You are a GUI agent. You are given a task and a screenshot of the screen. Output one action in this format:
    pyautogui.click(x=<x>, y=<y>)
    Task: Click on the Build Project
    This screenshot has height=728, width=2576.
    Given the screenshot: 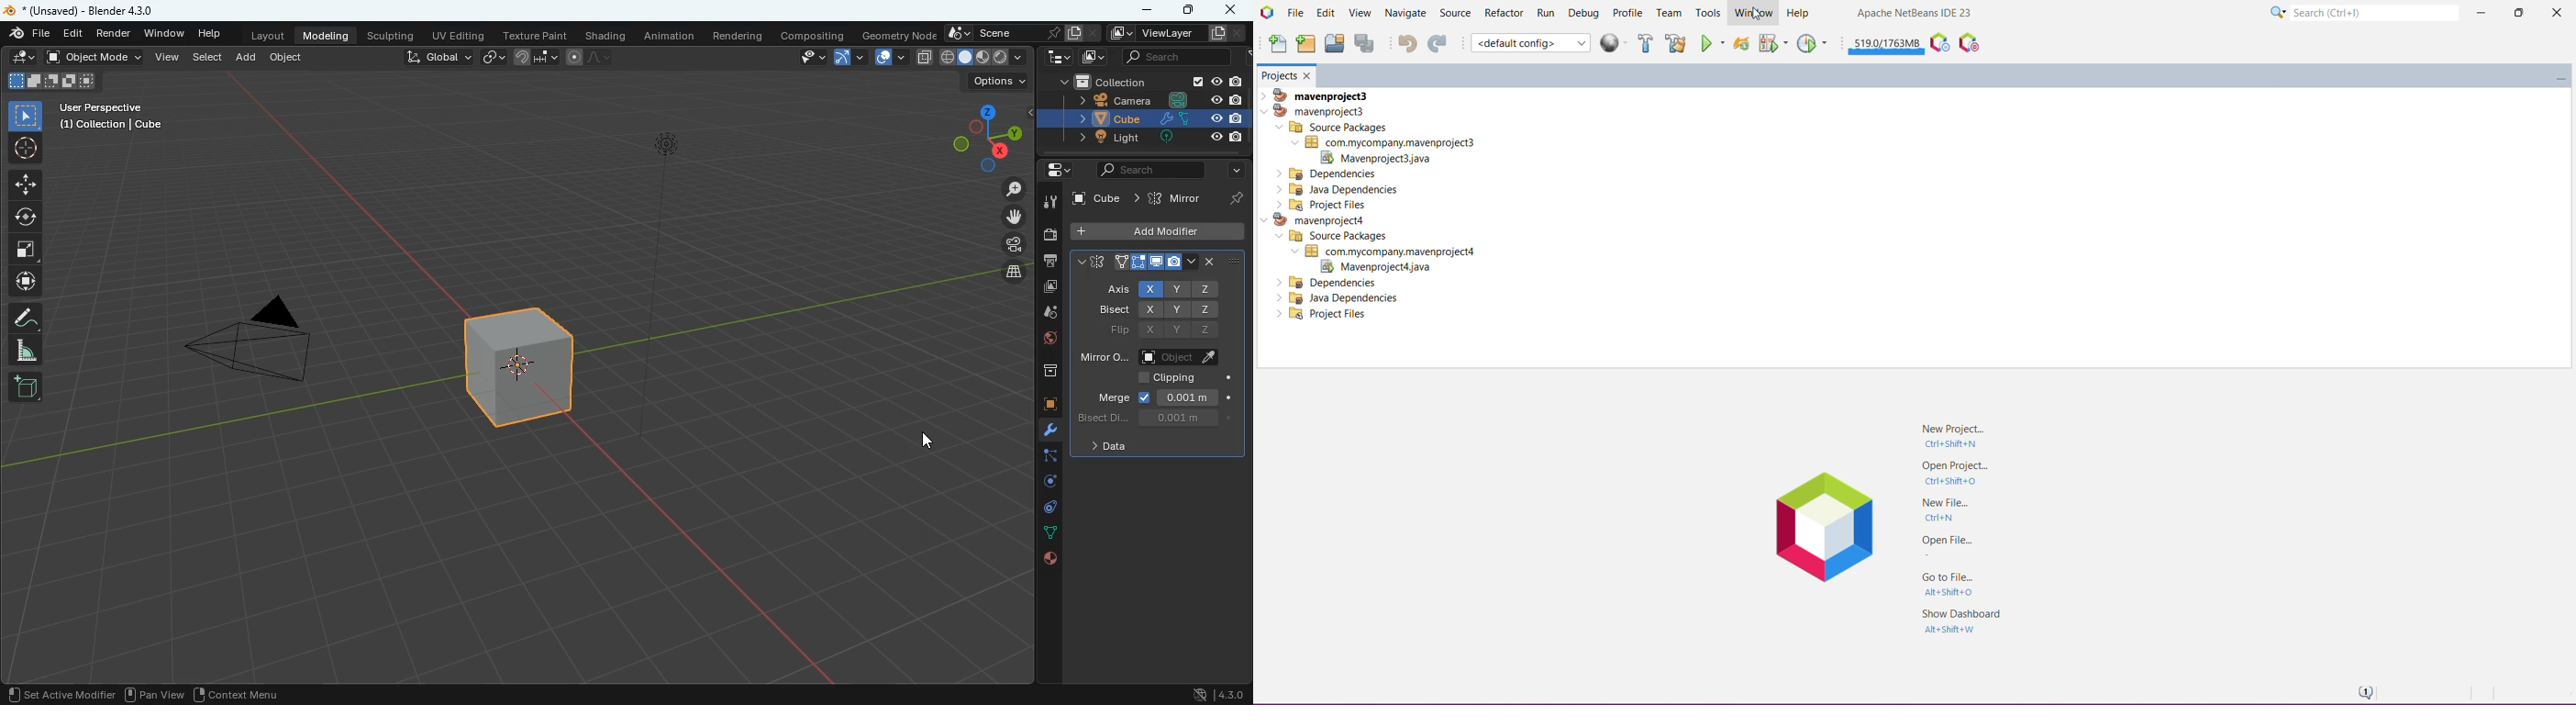 What is the action you would take?
    pyautogui.click(x=1646, y=43)
    